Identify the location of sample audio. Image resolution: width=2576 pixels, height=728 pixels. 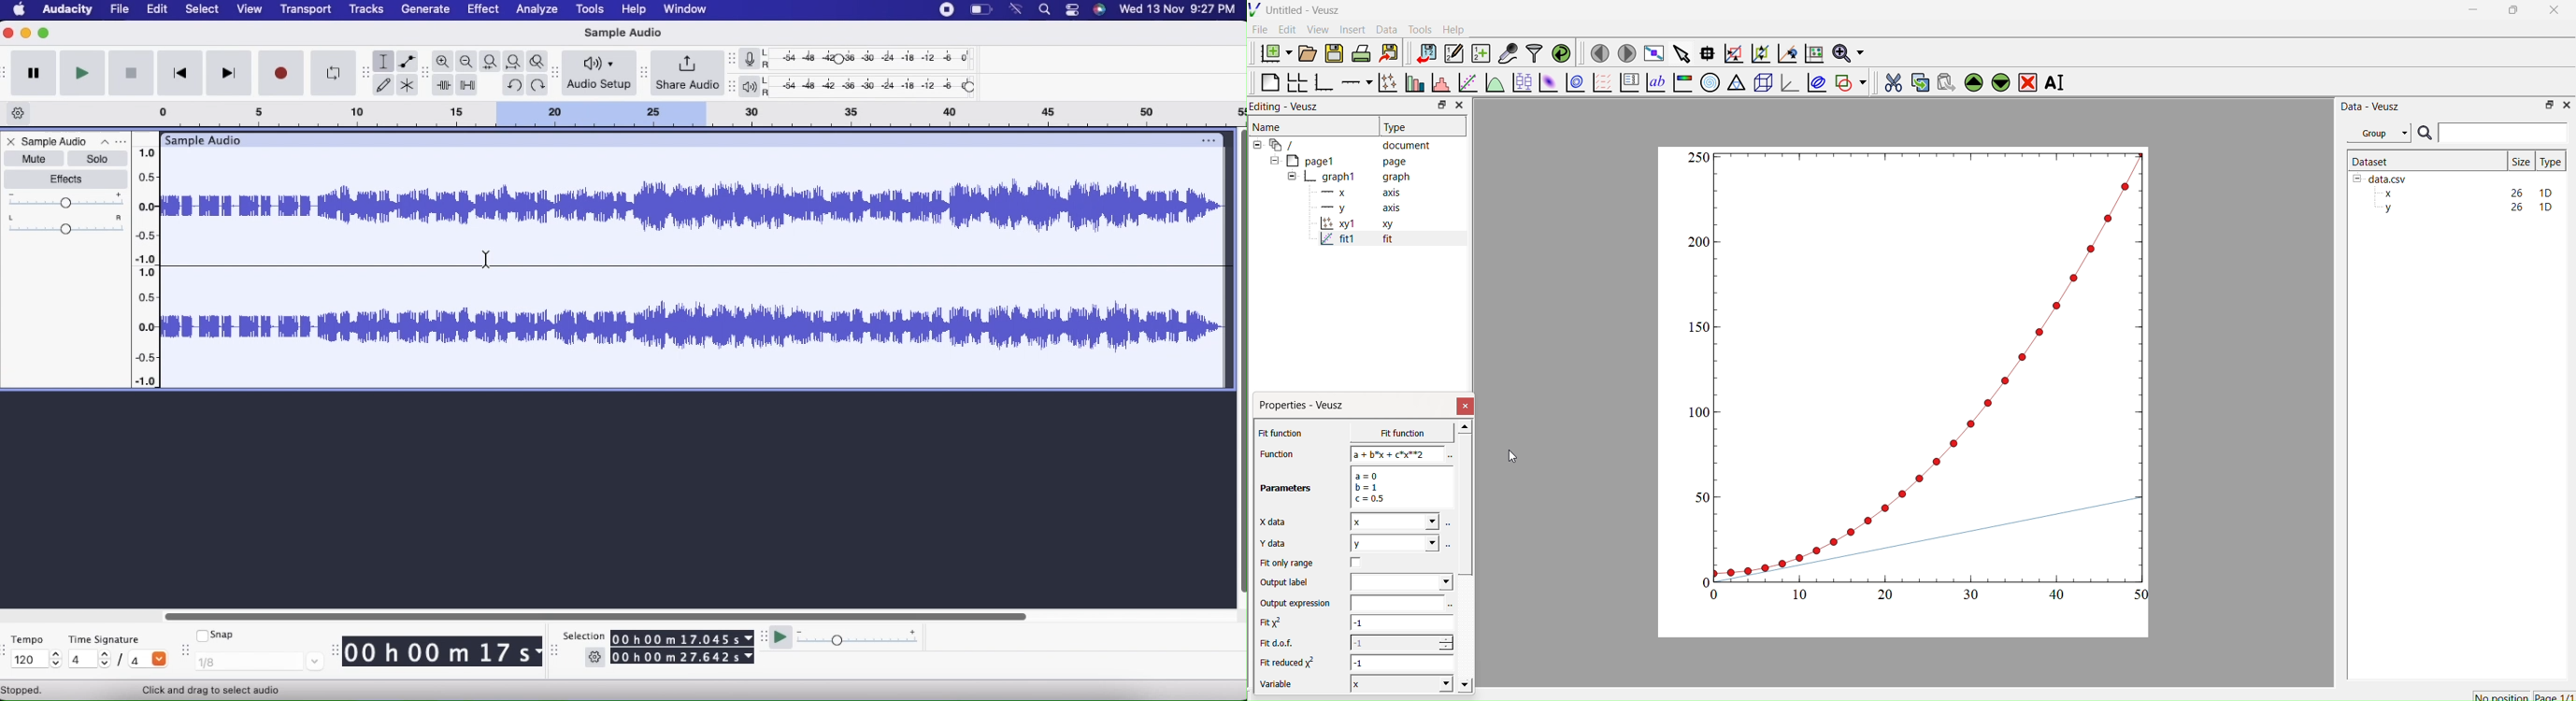
(202, 139).